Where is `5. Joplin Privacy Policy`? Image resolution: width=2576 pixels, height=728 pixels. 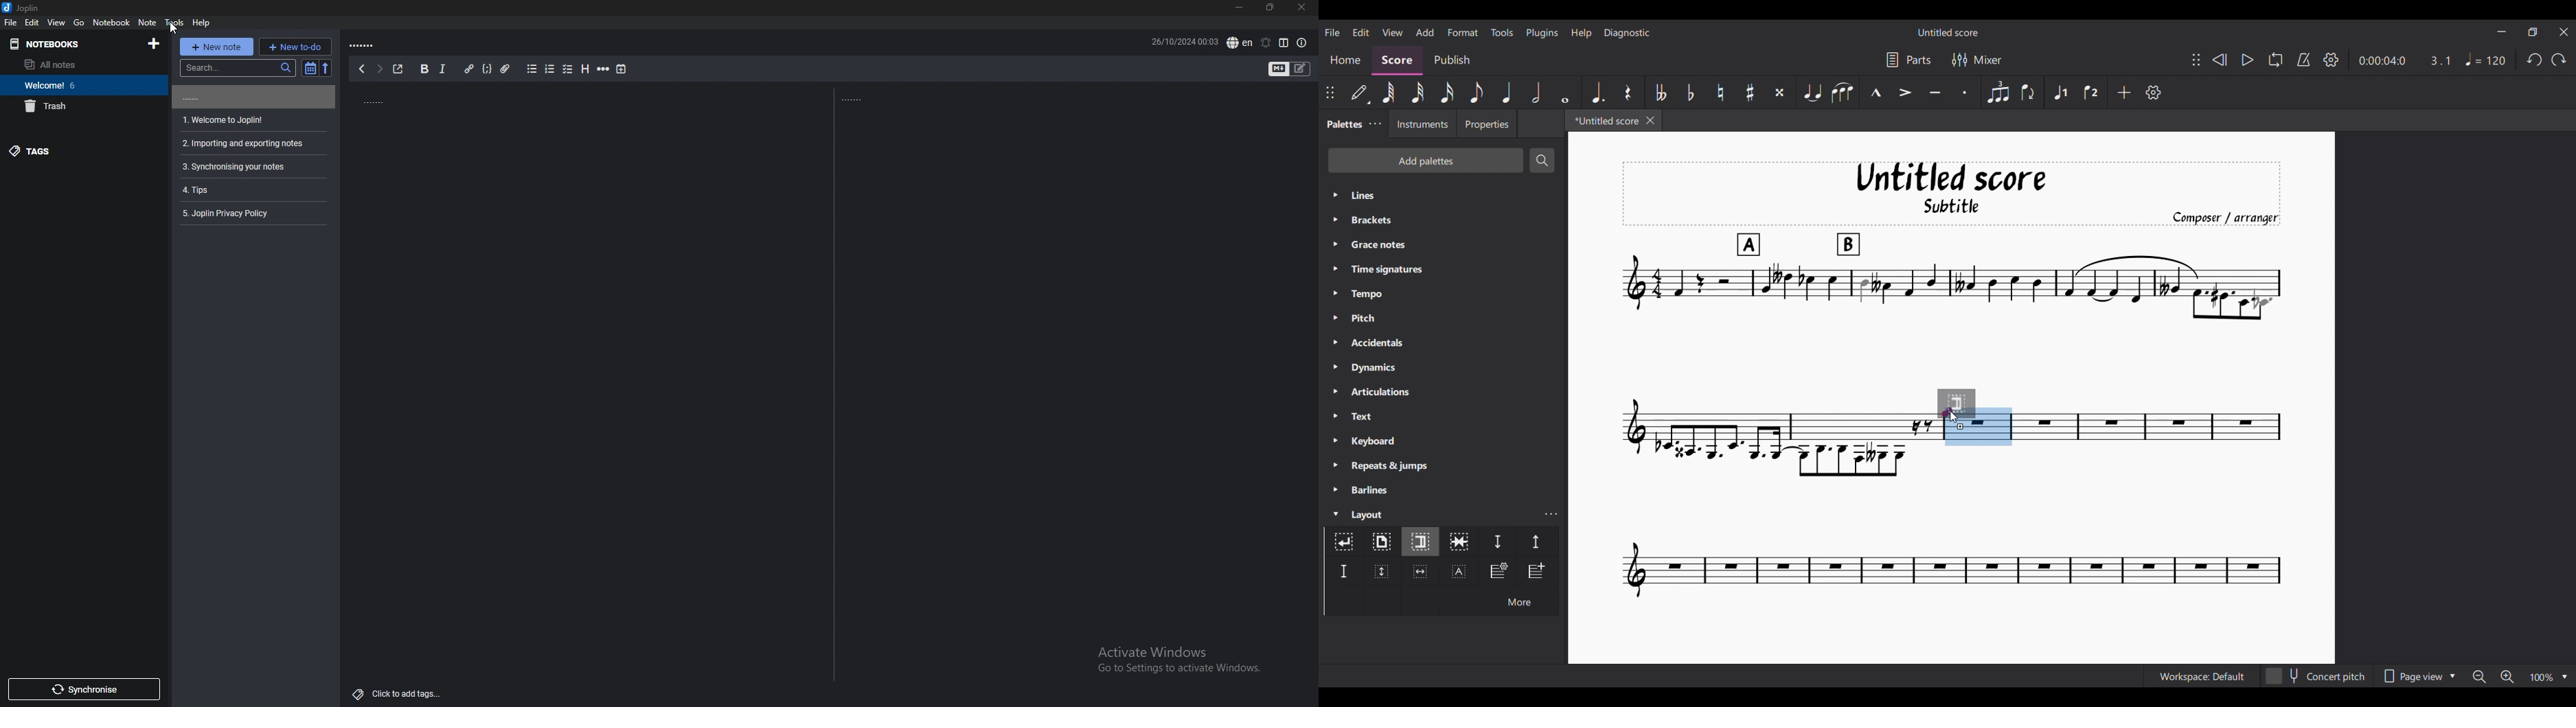
5. Joplin Privacy Policy is located at coordinates (231, 213).